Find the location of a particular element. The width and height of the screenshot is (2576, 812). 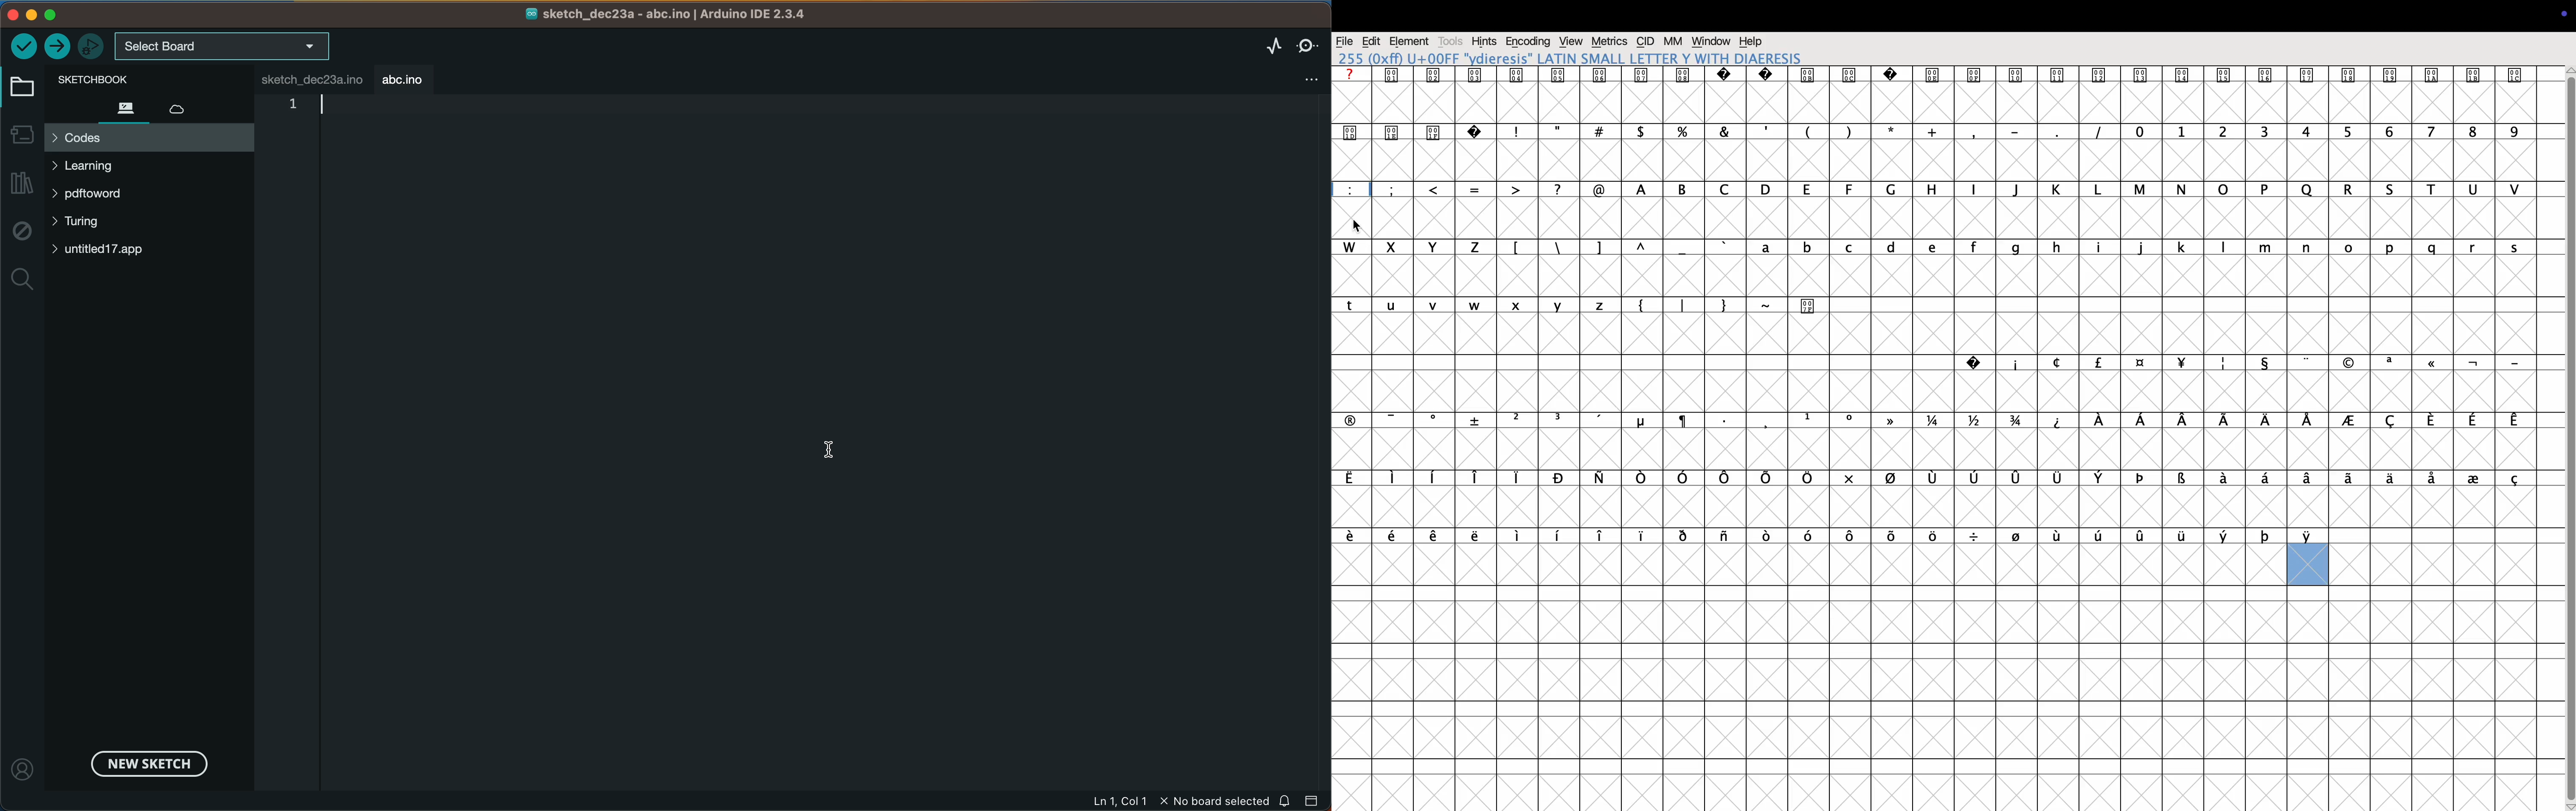

T is located at coordinates (2433, 207).